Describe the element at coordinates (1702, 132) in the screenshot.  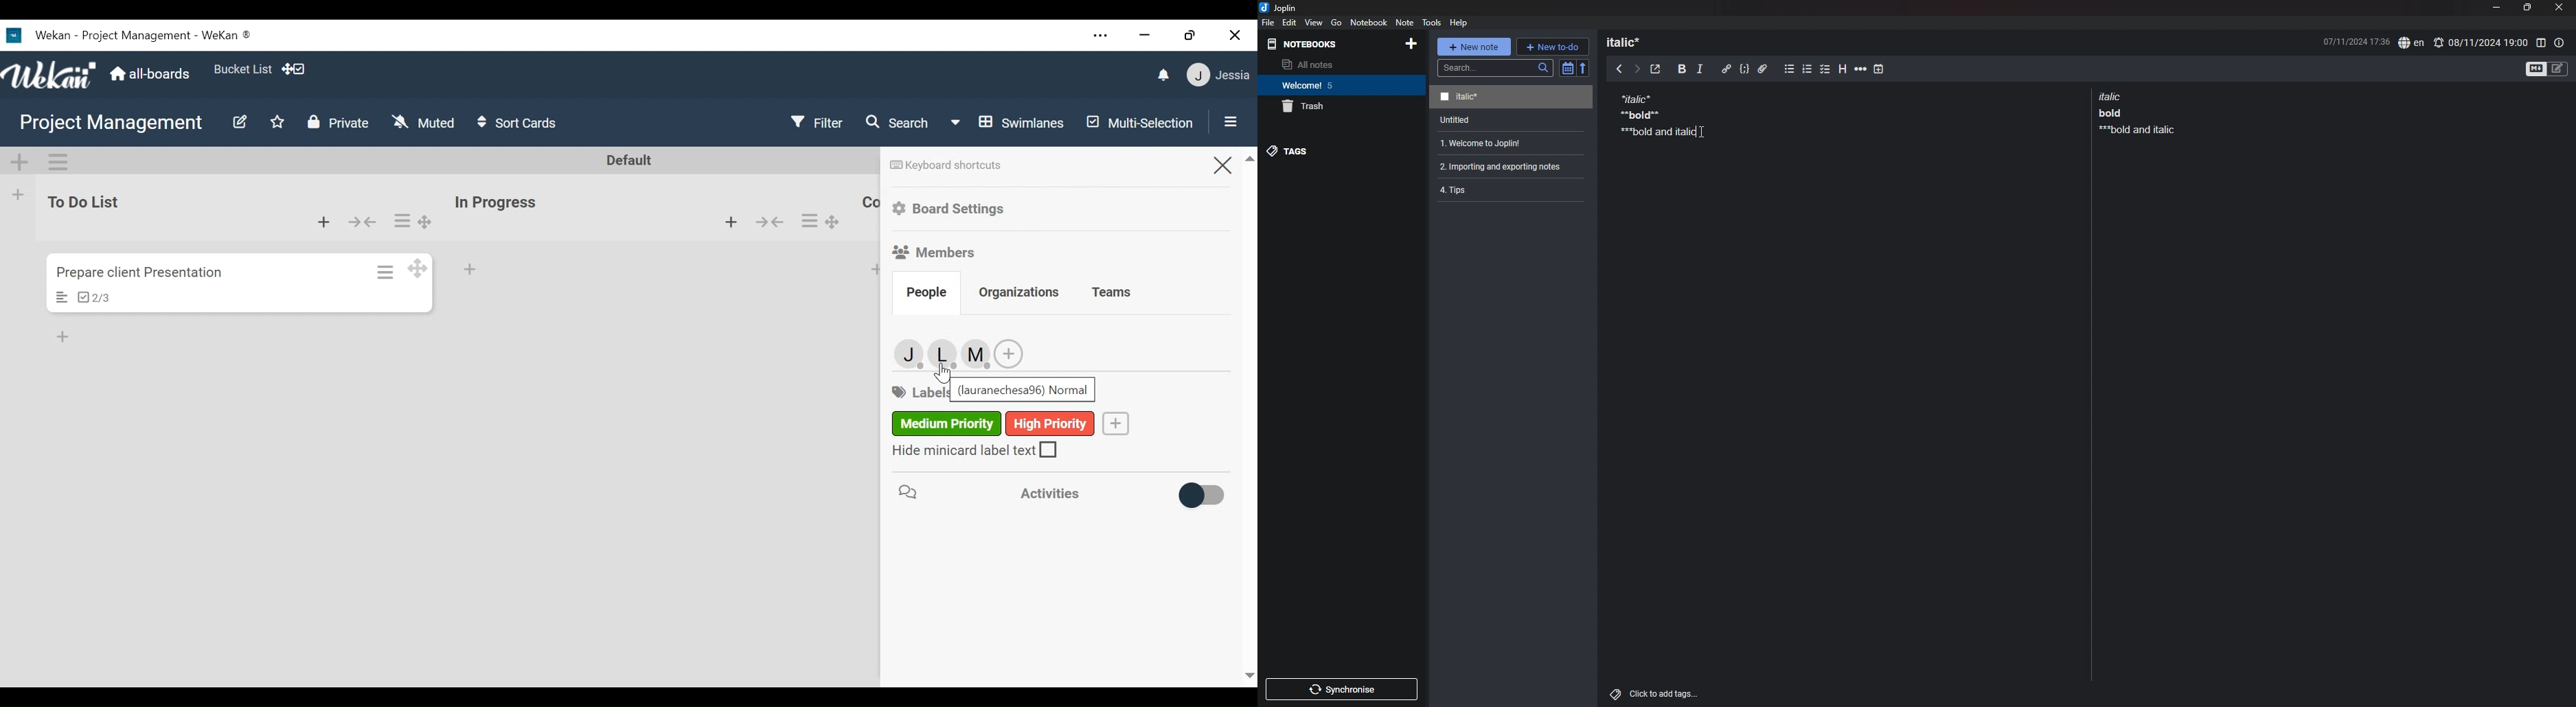
I see `Cursor` at that location.